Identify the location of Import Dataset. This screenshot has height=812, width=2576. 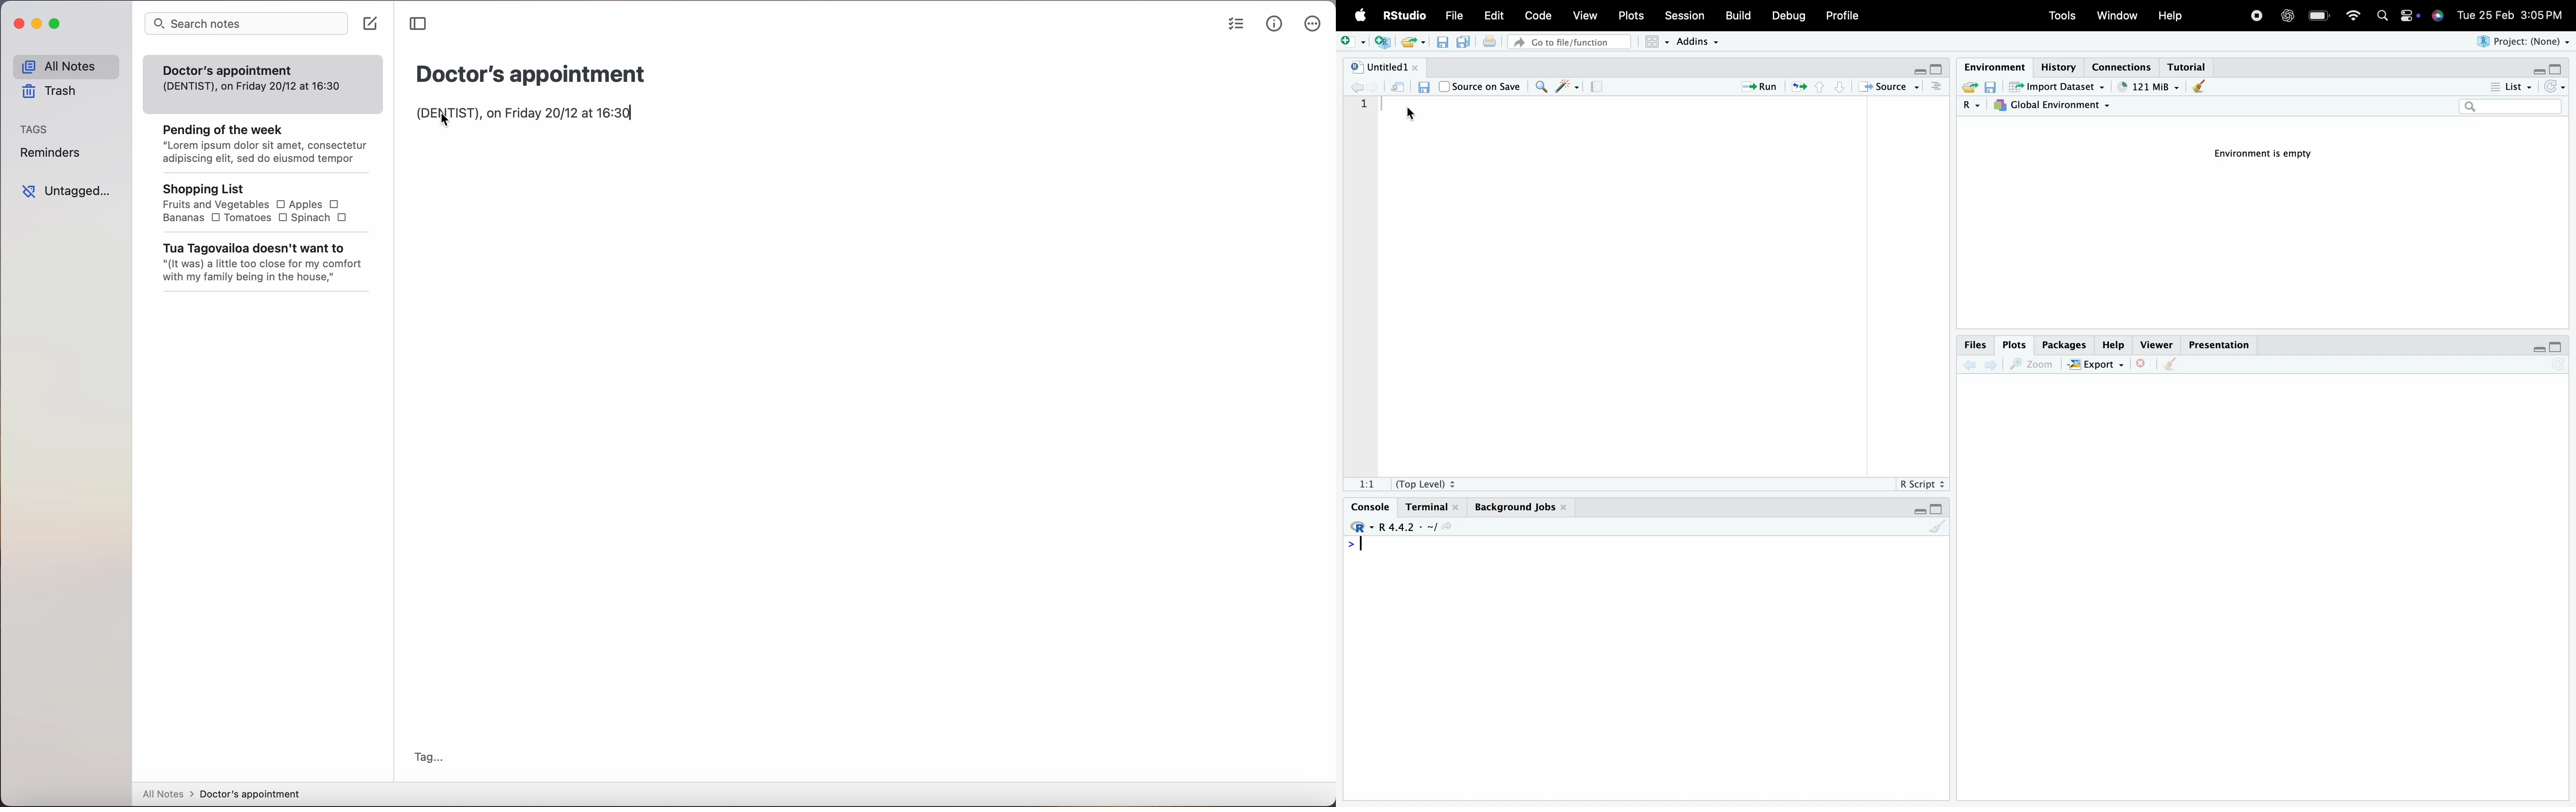
(2058, 87).